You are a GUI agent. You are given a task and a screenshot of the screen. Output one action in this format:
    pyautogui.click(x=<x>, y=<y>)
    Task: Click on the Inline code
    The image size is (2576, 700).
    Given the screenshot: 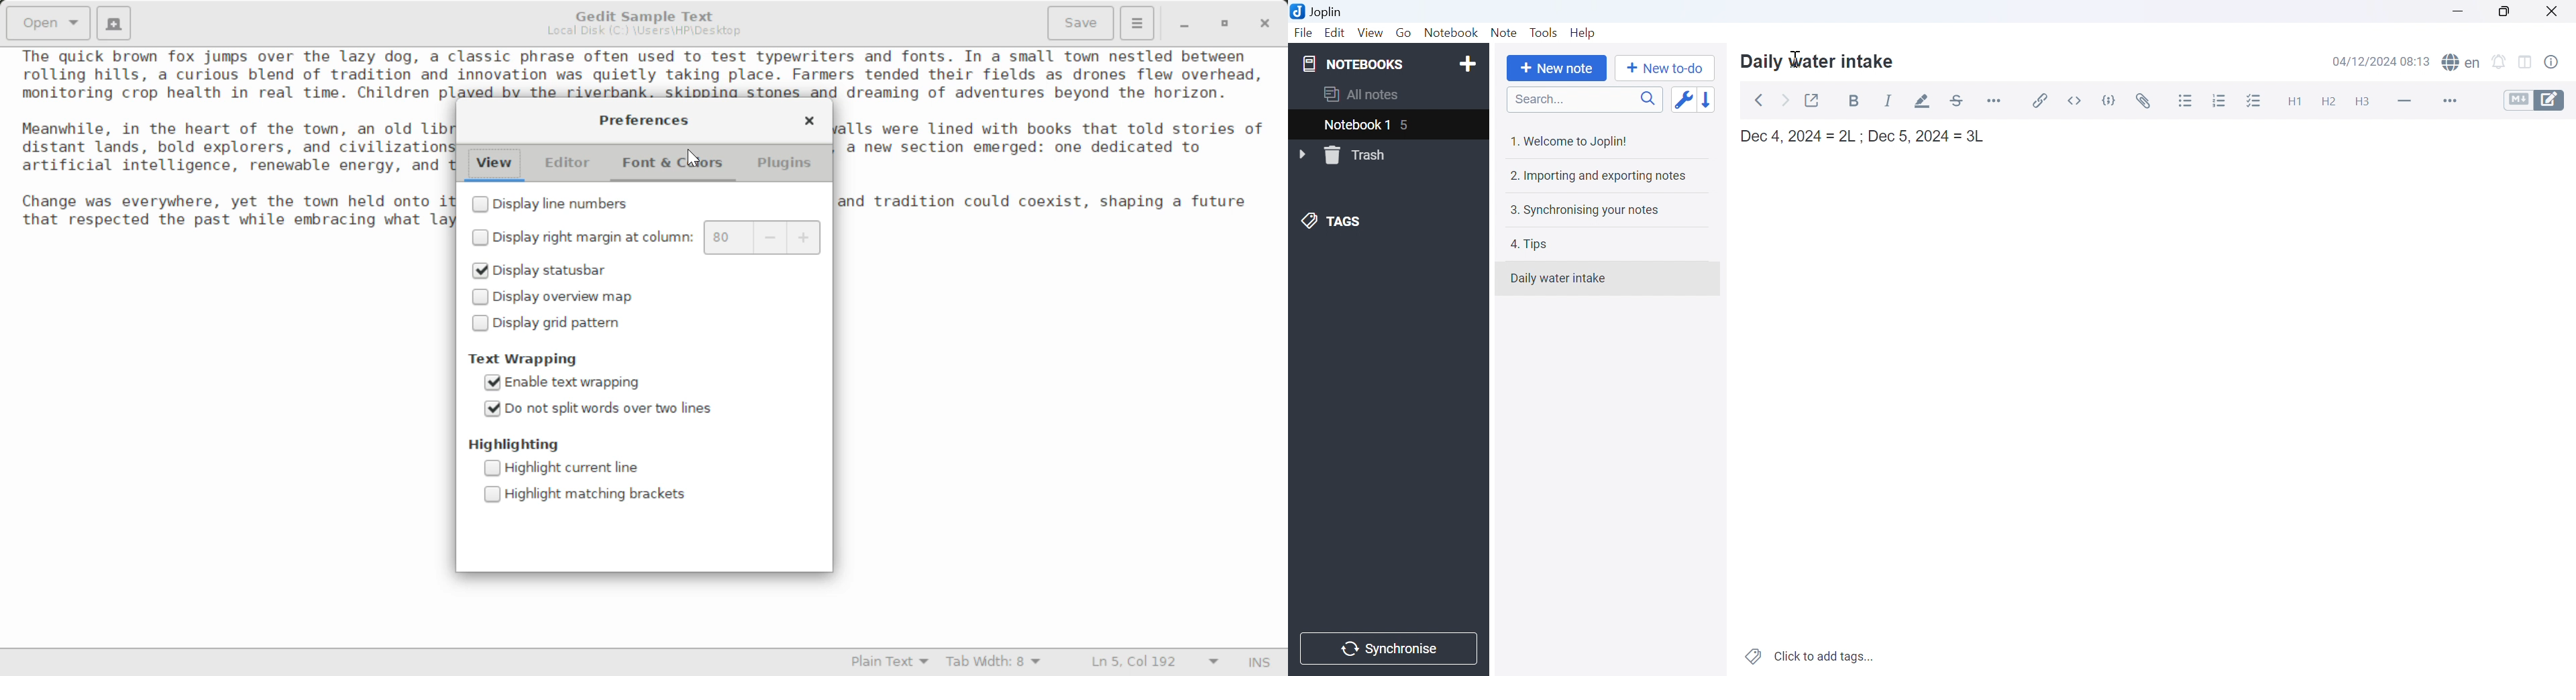 What is the action you would take?
    pyautogui.click(x=2076, y=101)
    